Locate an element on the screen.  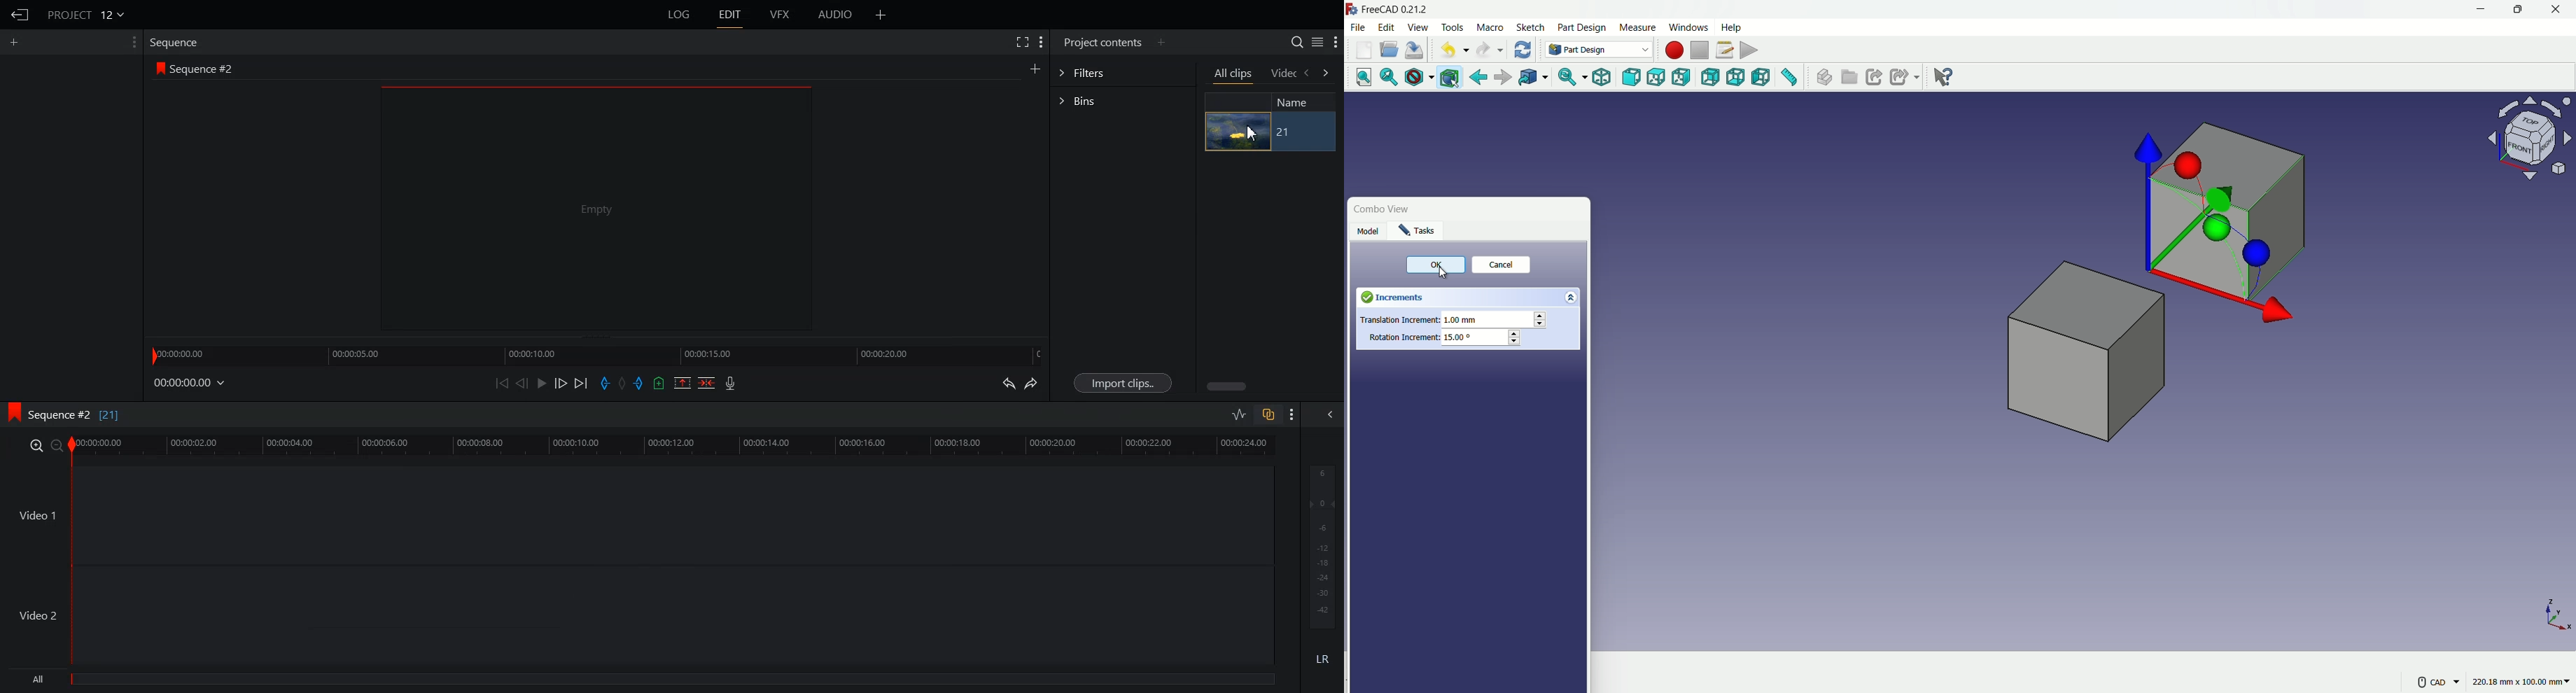
Bins is located at coordinates (1123, 99).